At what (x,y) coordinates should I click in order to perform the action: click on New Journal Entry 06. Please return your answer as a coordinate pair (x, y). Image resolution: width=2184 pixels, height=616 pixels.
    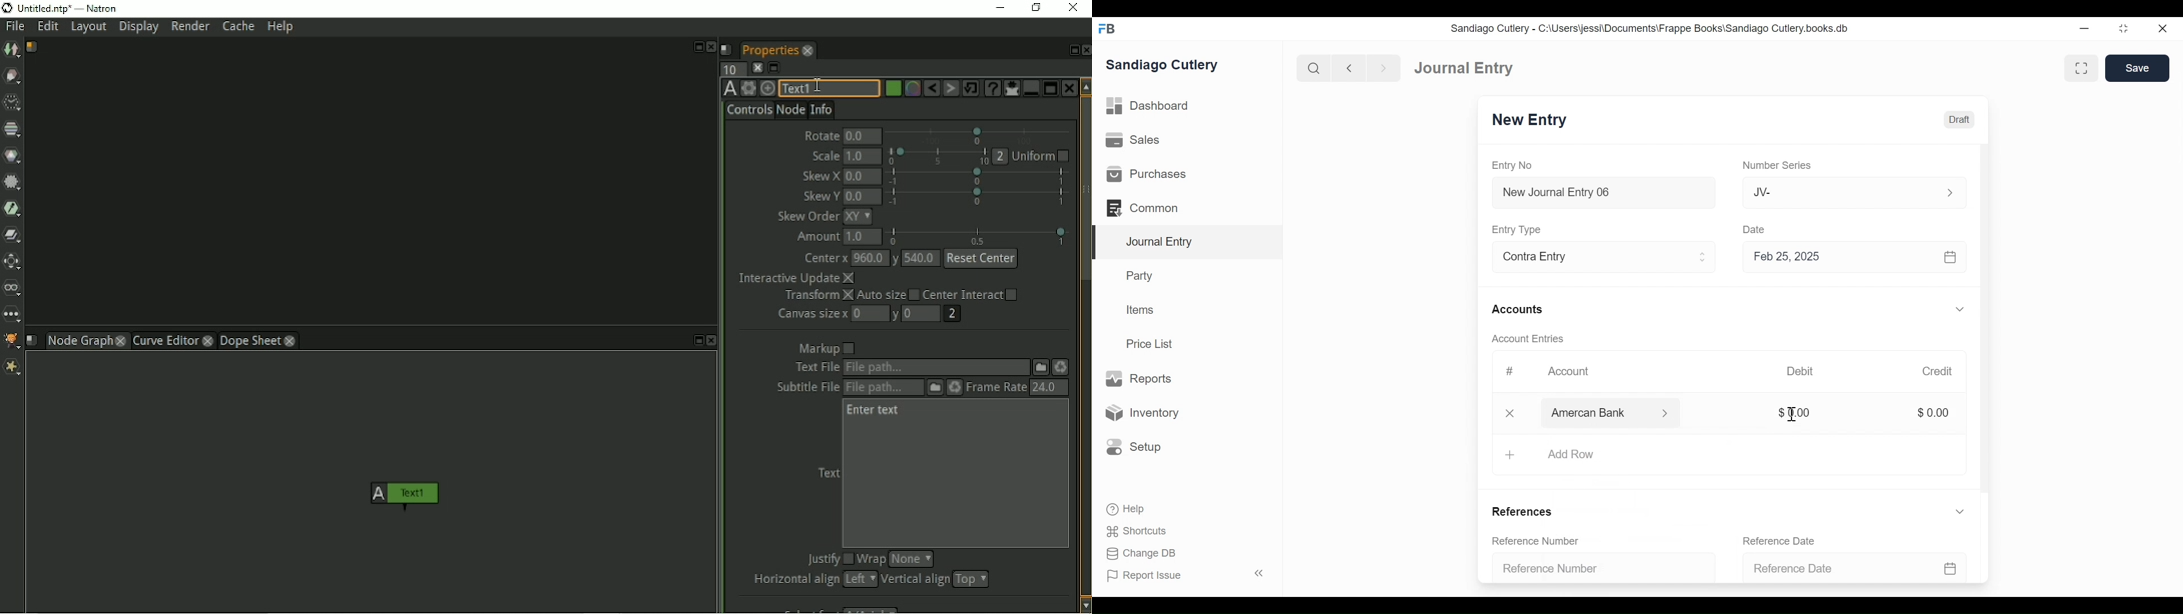
    Looking at the image, I should click on (1602, 194).